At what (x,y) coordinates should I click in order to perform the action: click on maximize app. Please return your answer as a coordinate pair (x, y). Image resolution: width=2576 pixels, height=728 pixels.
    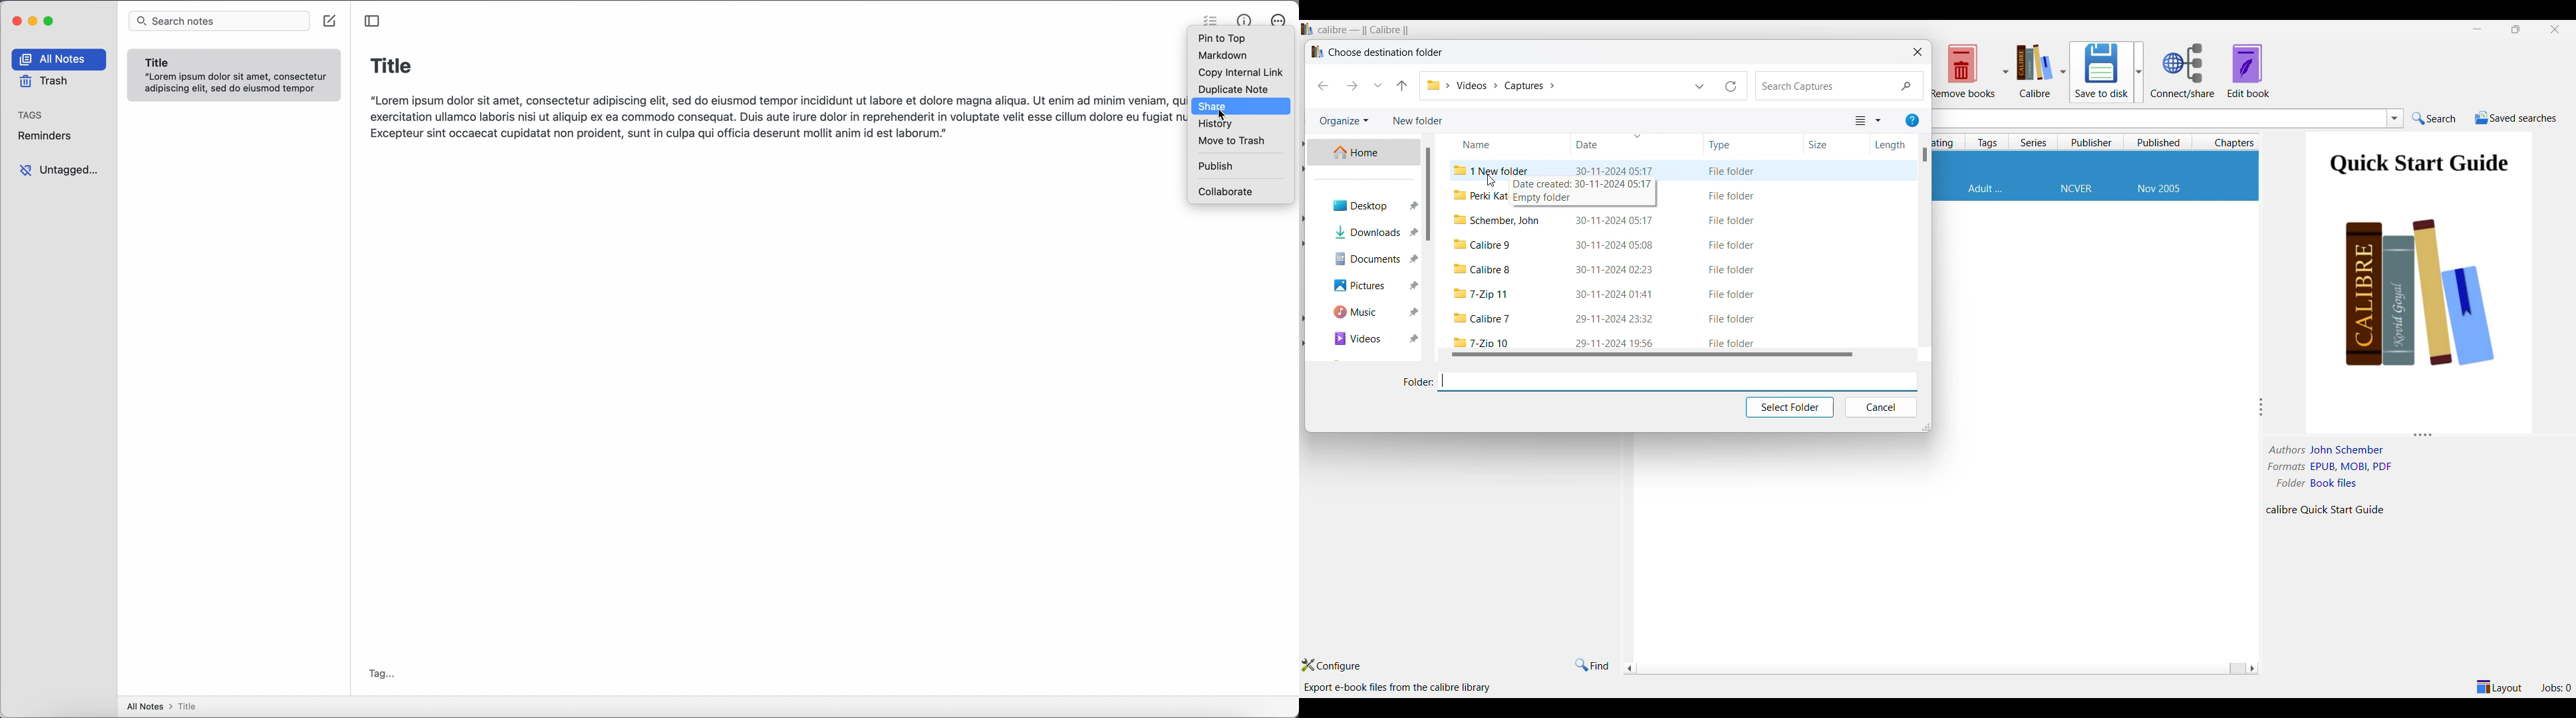
    Looking at the image, I should click on (51, 20).